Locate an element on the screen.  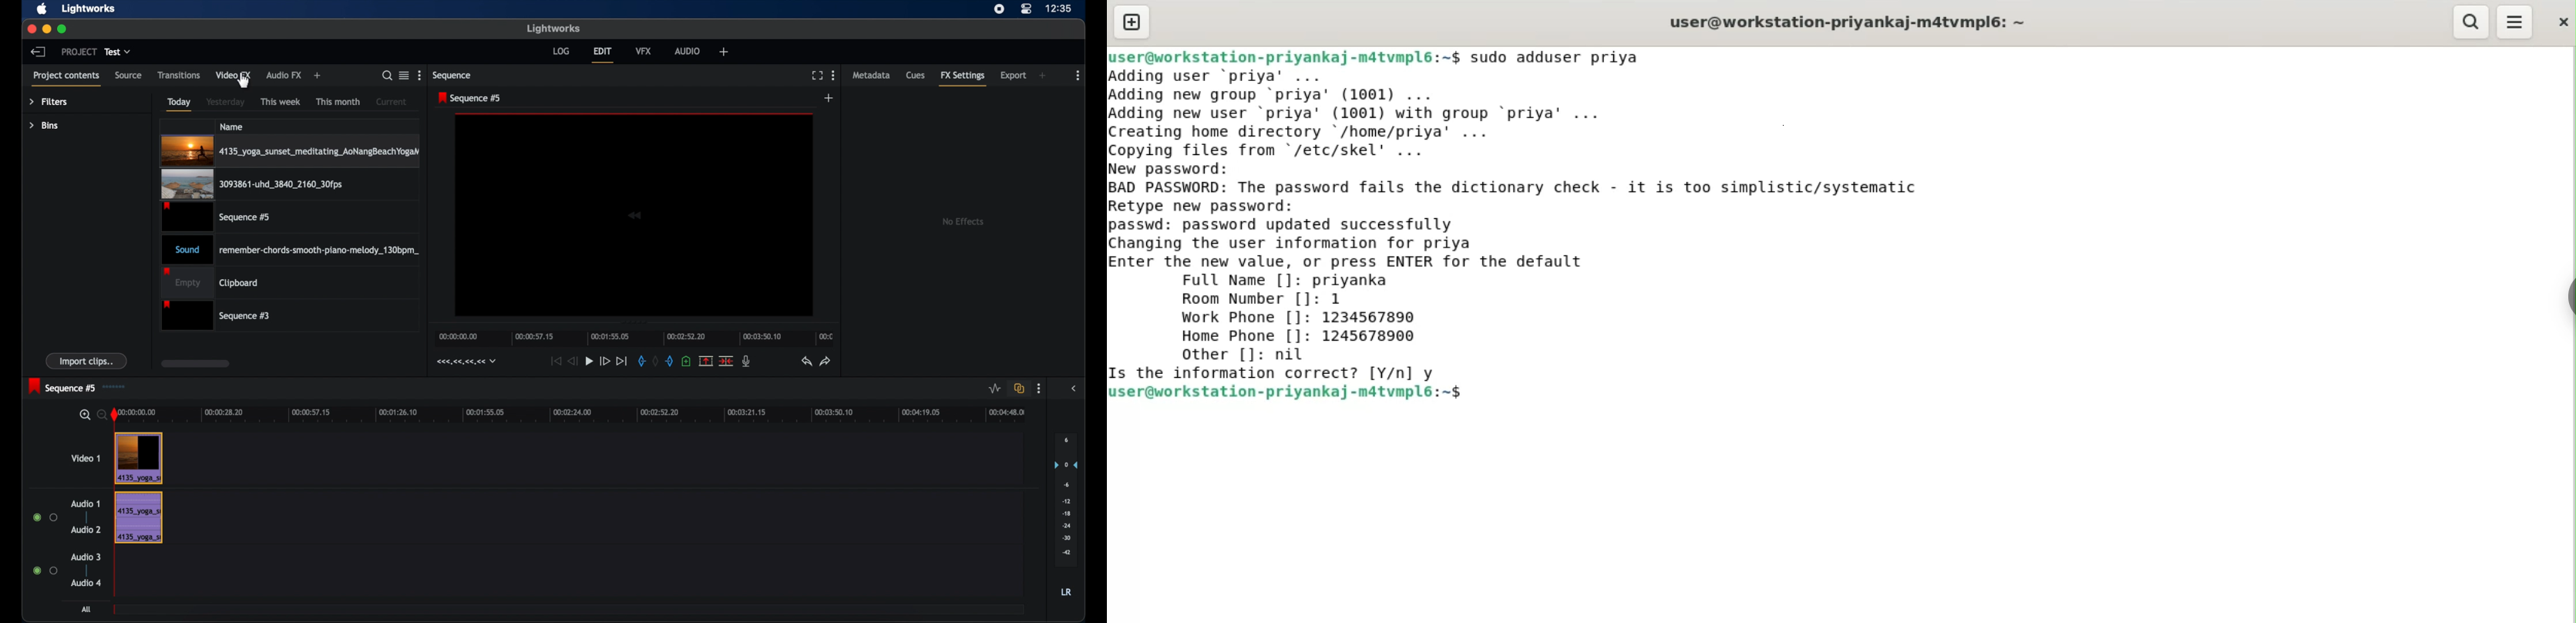
metadata is located at coordinates (871, 74).